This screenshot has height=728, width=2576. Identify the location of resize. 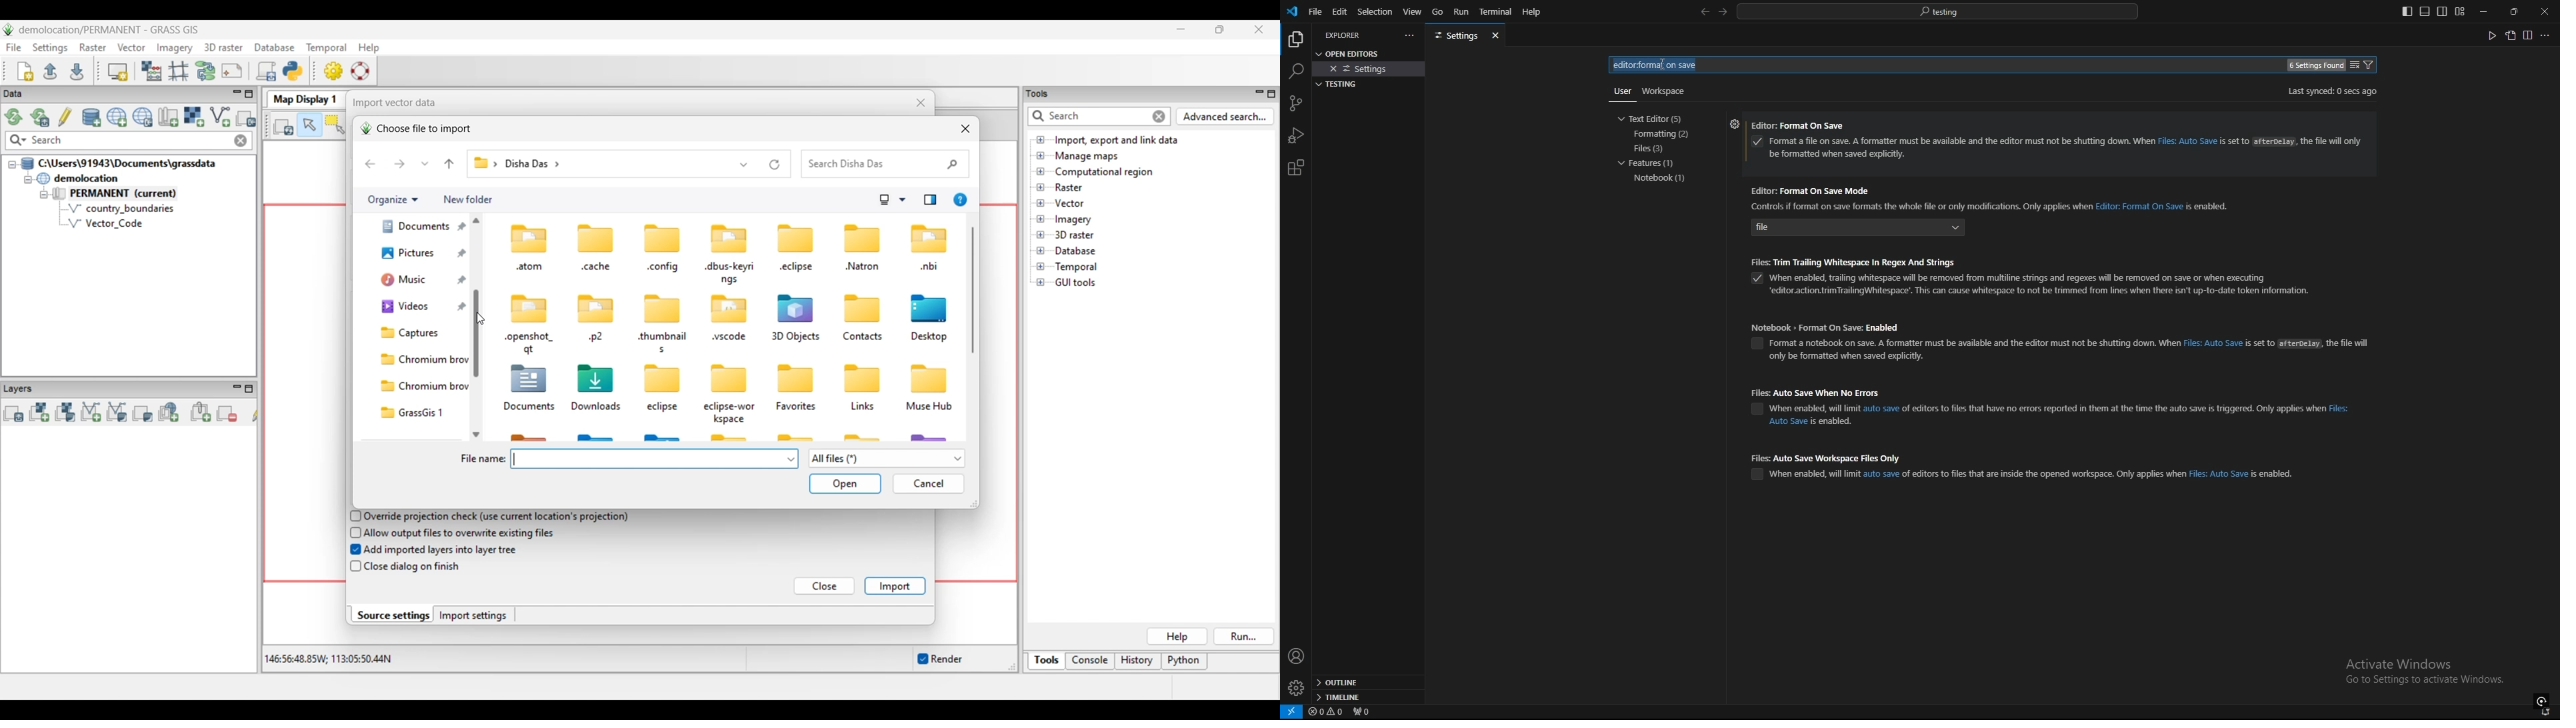
(2513, 11).